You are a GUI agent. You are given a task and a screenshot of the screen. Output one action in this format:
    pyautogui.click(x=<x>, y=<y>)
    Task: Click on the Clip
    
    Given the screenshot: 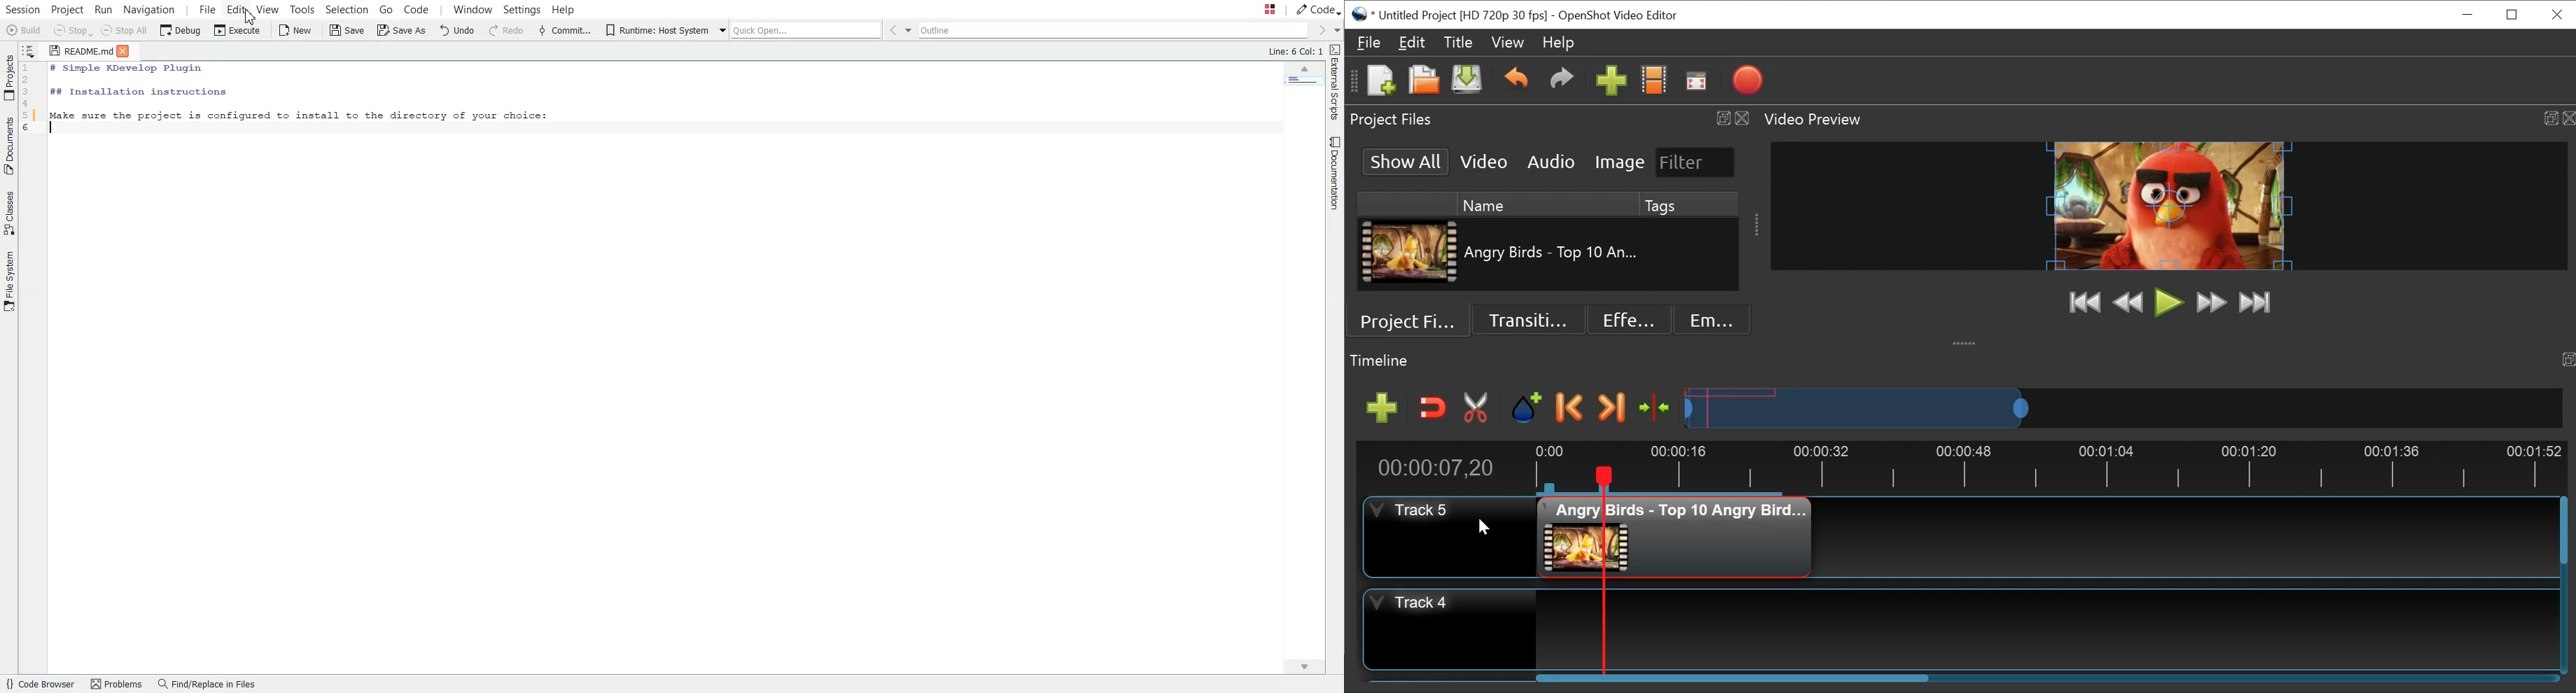 What is the action you would take?
    pyautogui.click(x=1410, y=253)
    